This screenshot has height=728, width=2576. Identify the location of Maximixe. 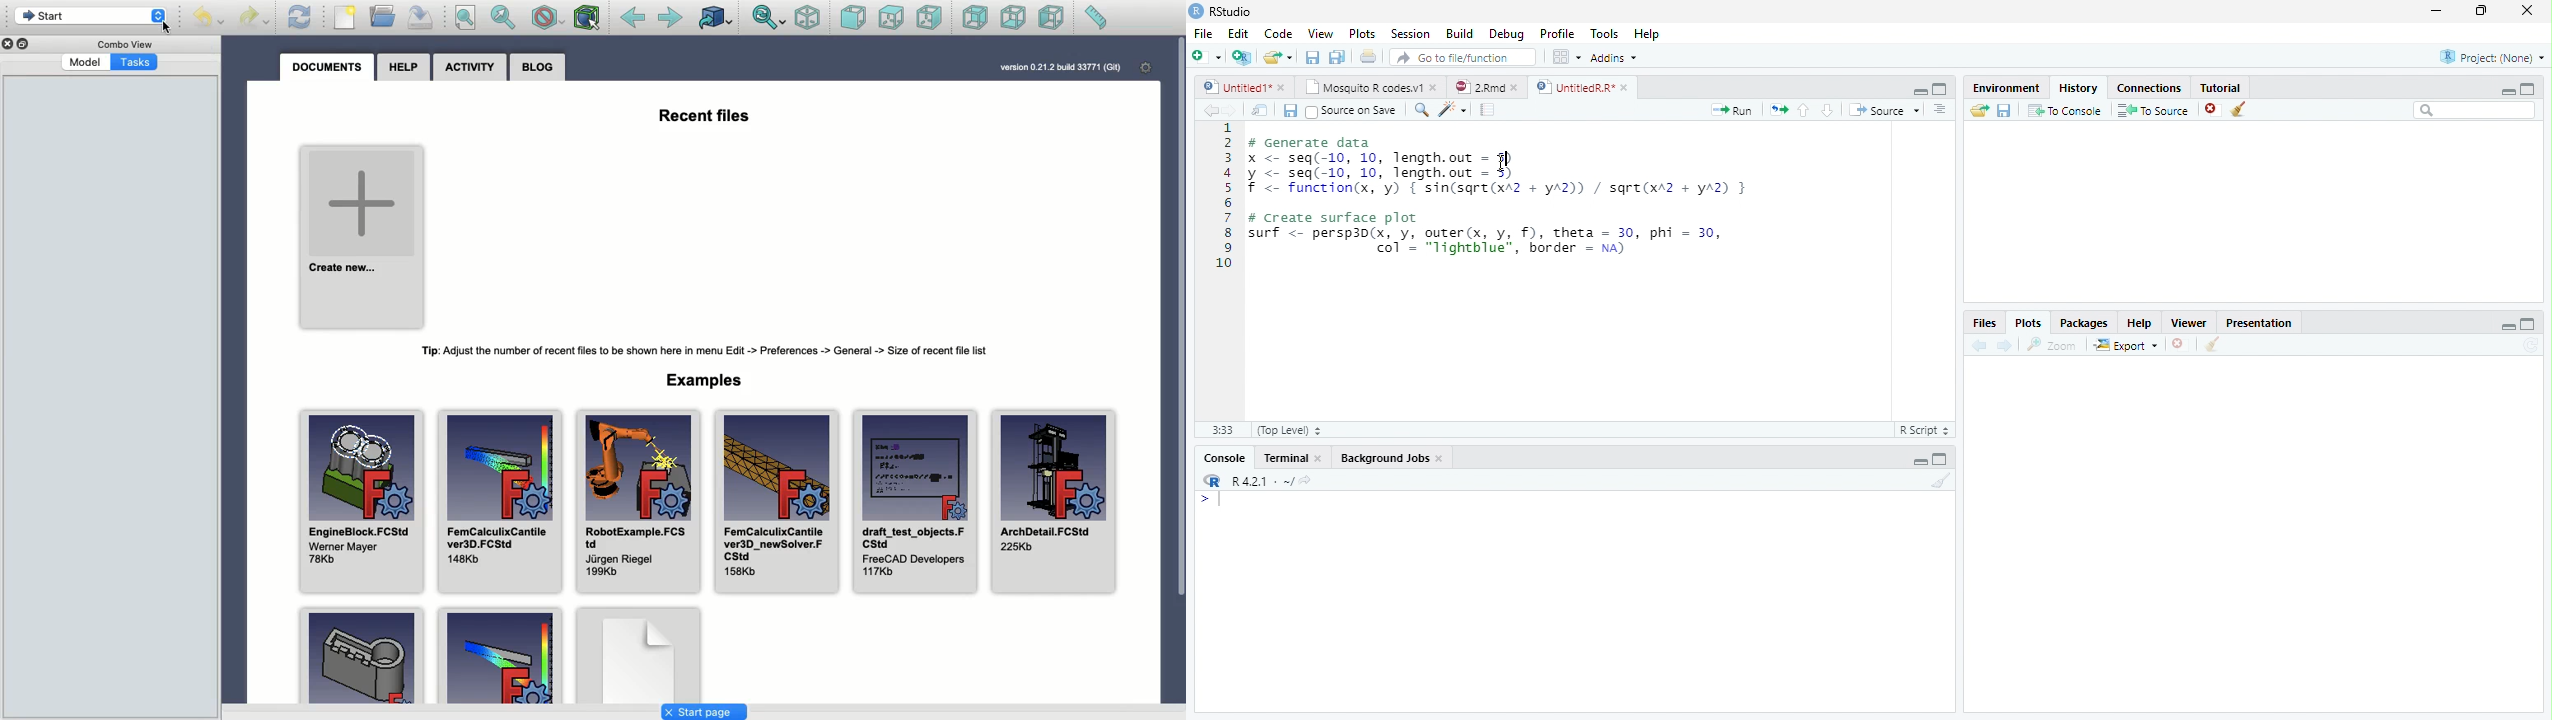
(1940, 88).